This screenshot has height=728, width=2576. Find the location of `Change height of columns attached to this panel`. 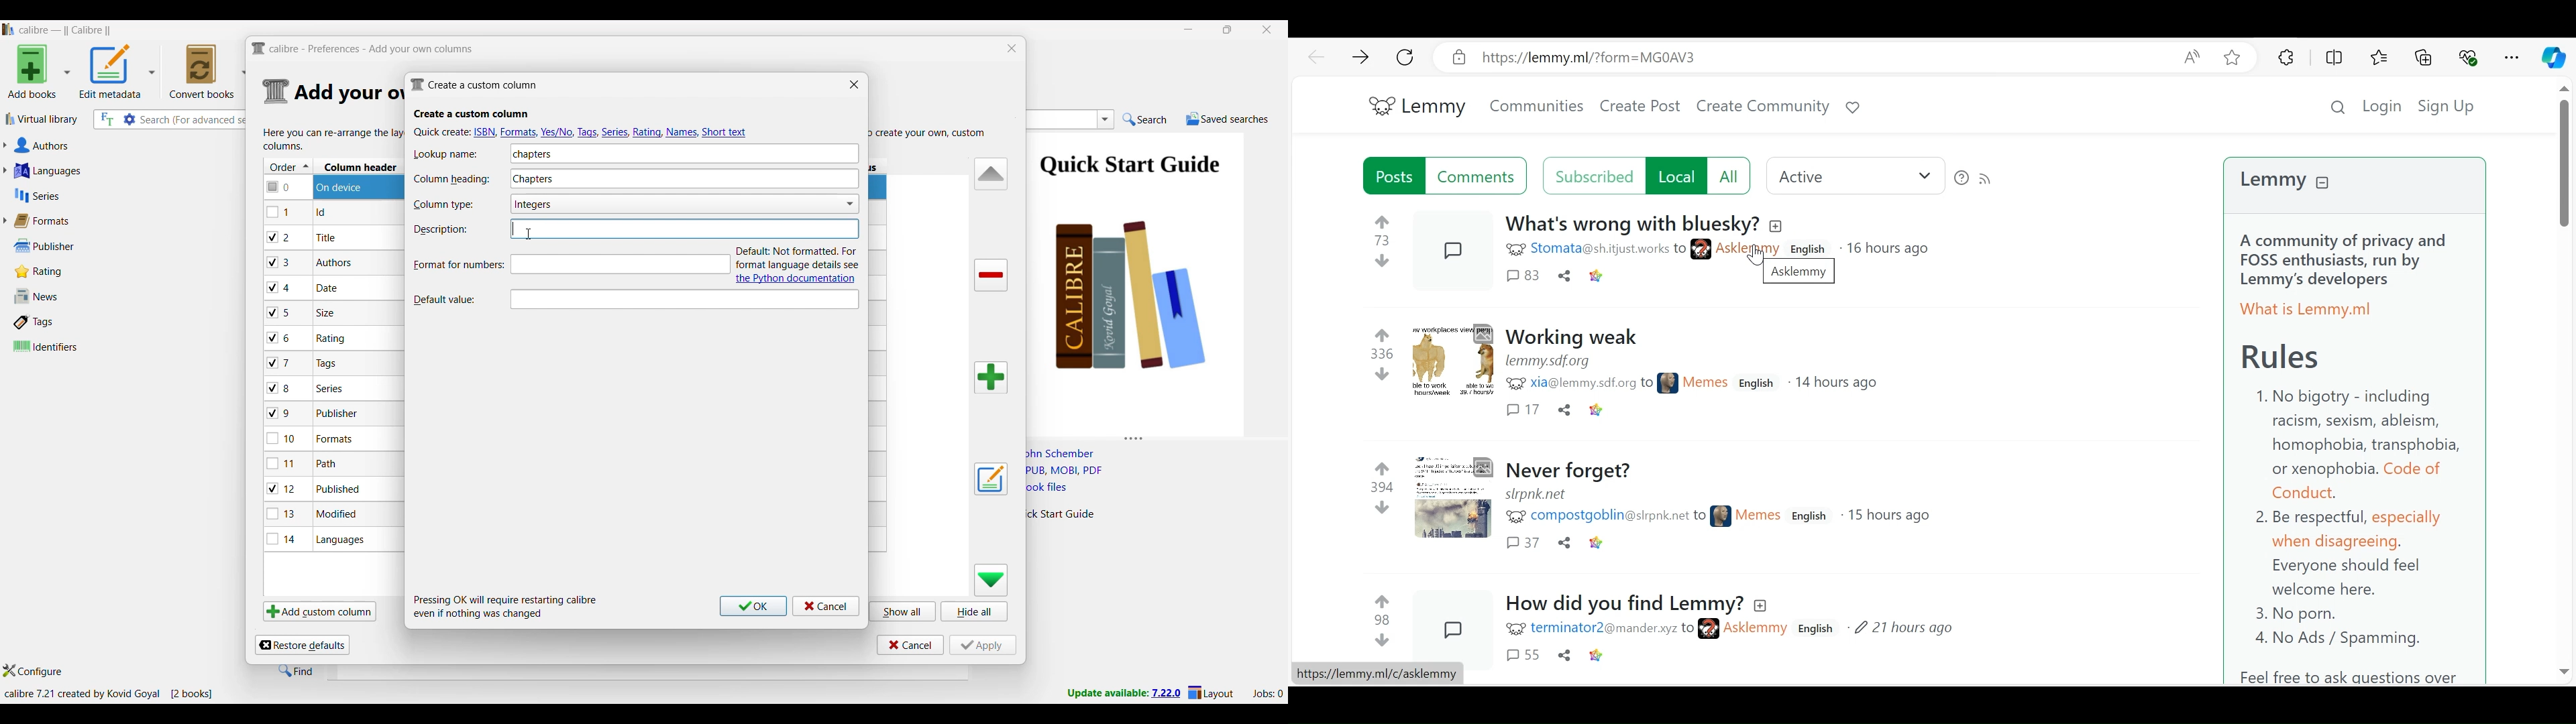

Change height of columns attached to this panel is located at coordinates (1157, 436).